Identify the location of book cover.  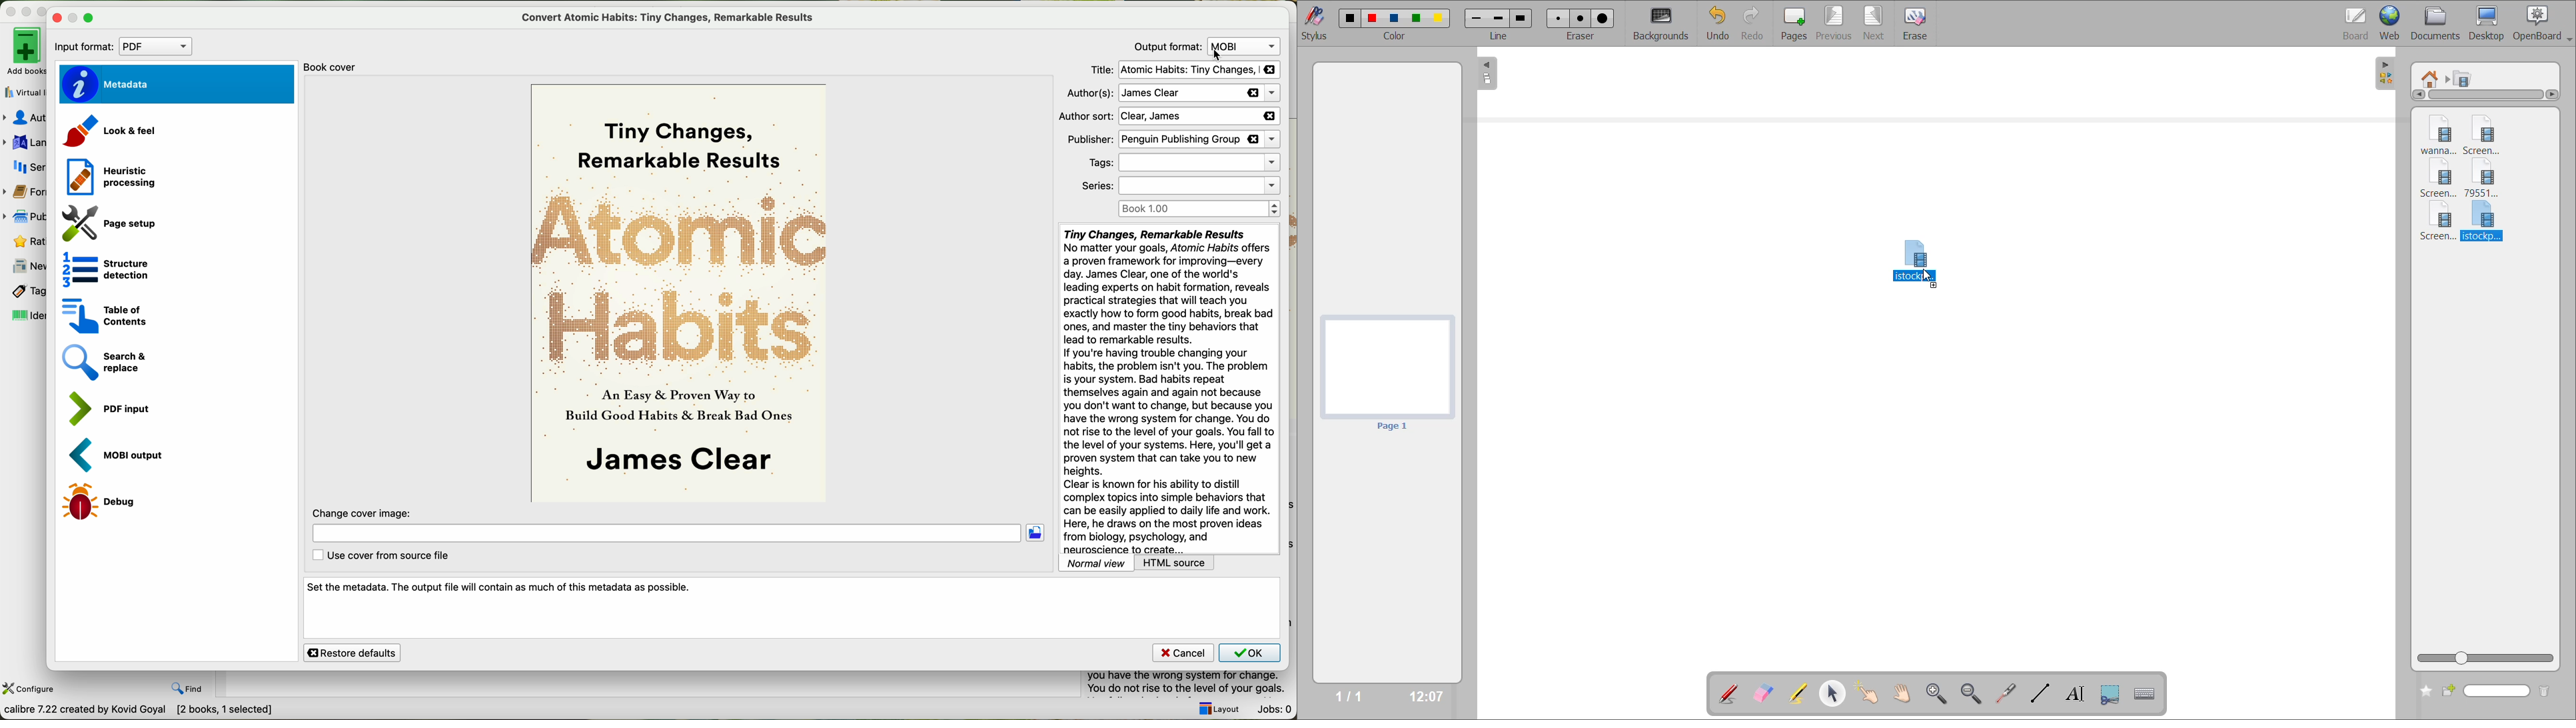
(681, 293).